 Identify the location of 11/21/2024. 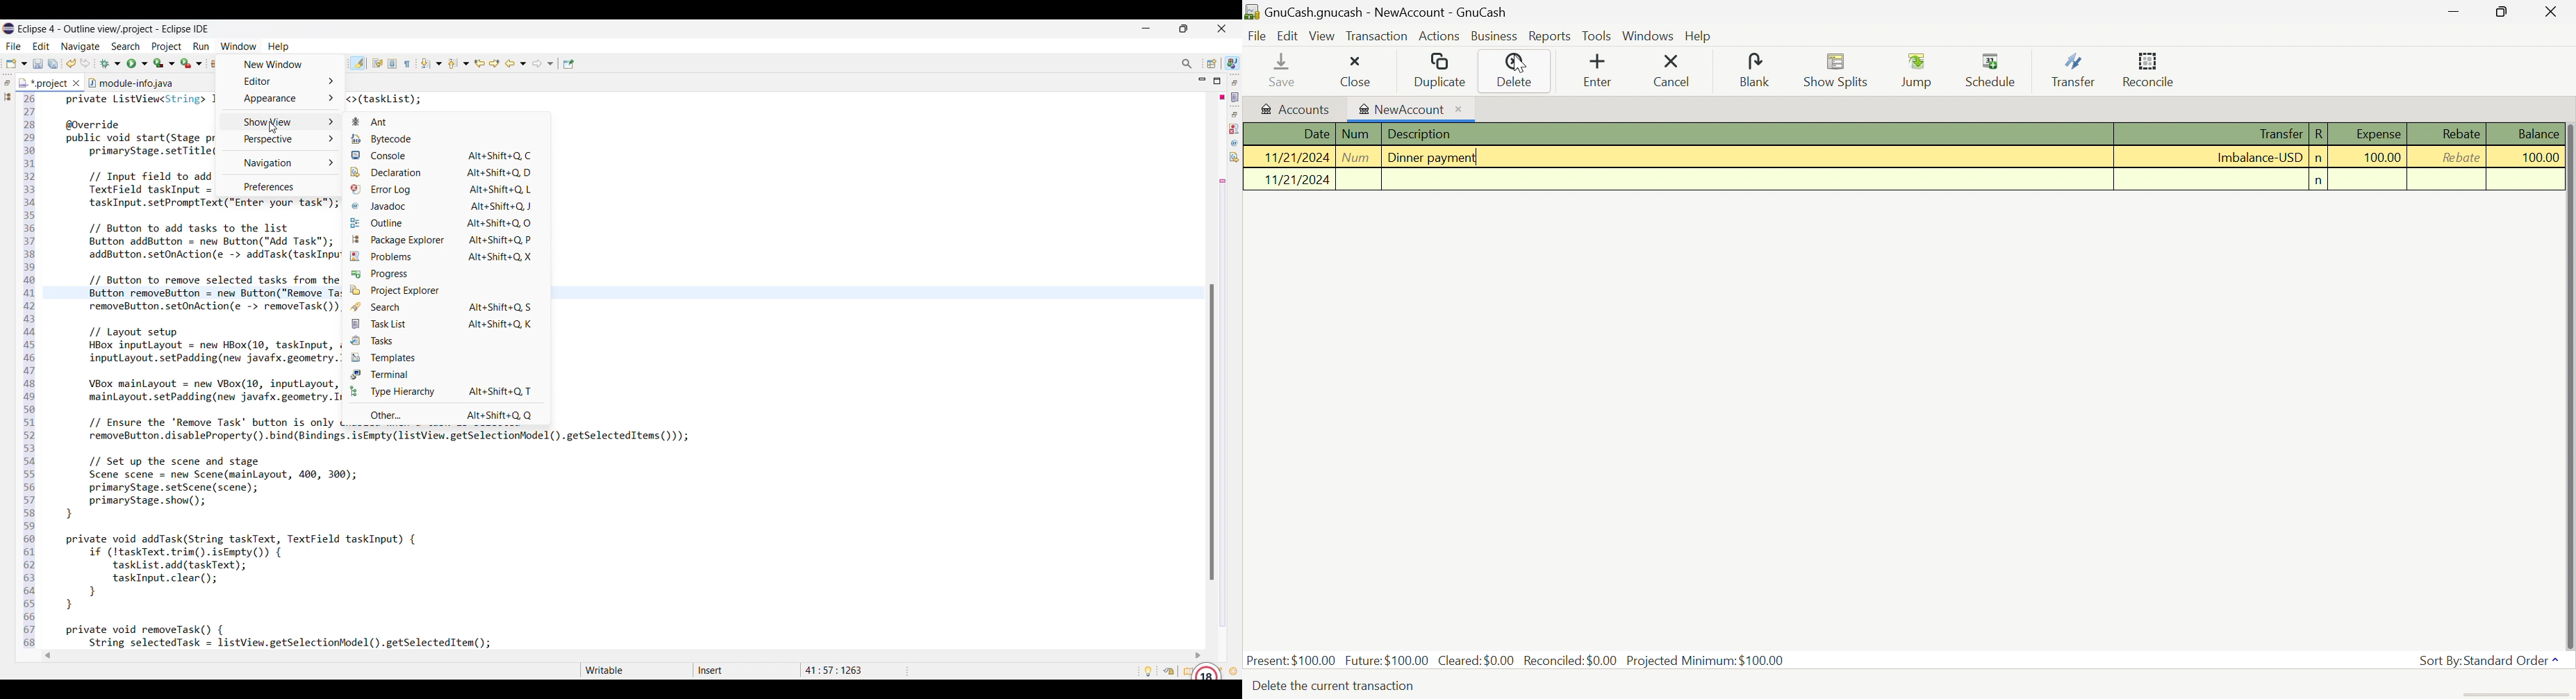
(1299, 157).